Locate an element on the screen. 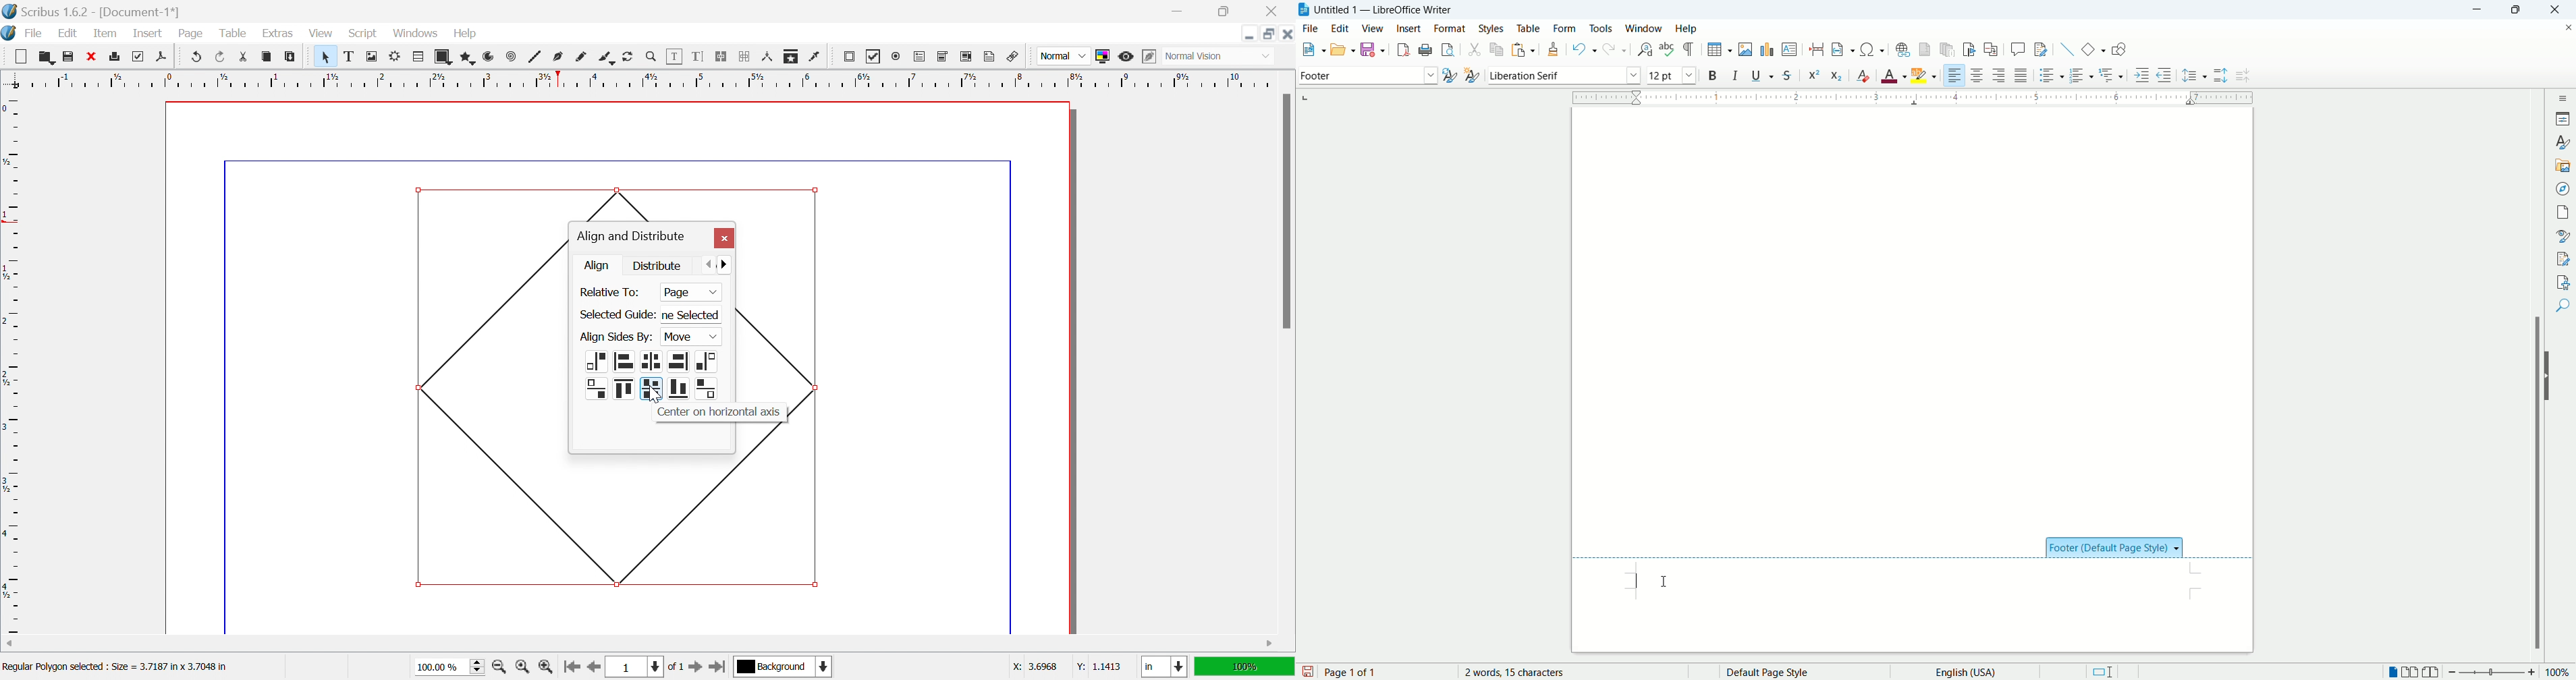 This screenshot has height=700, width=2576. Text frame is located at coordinates (351, 56).